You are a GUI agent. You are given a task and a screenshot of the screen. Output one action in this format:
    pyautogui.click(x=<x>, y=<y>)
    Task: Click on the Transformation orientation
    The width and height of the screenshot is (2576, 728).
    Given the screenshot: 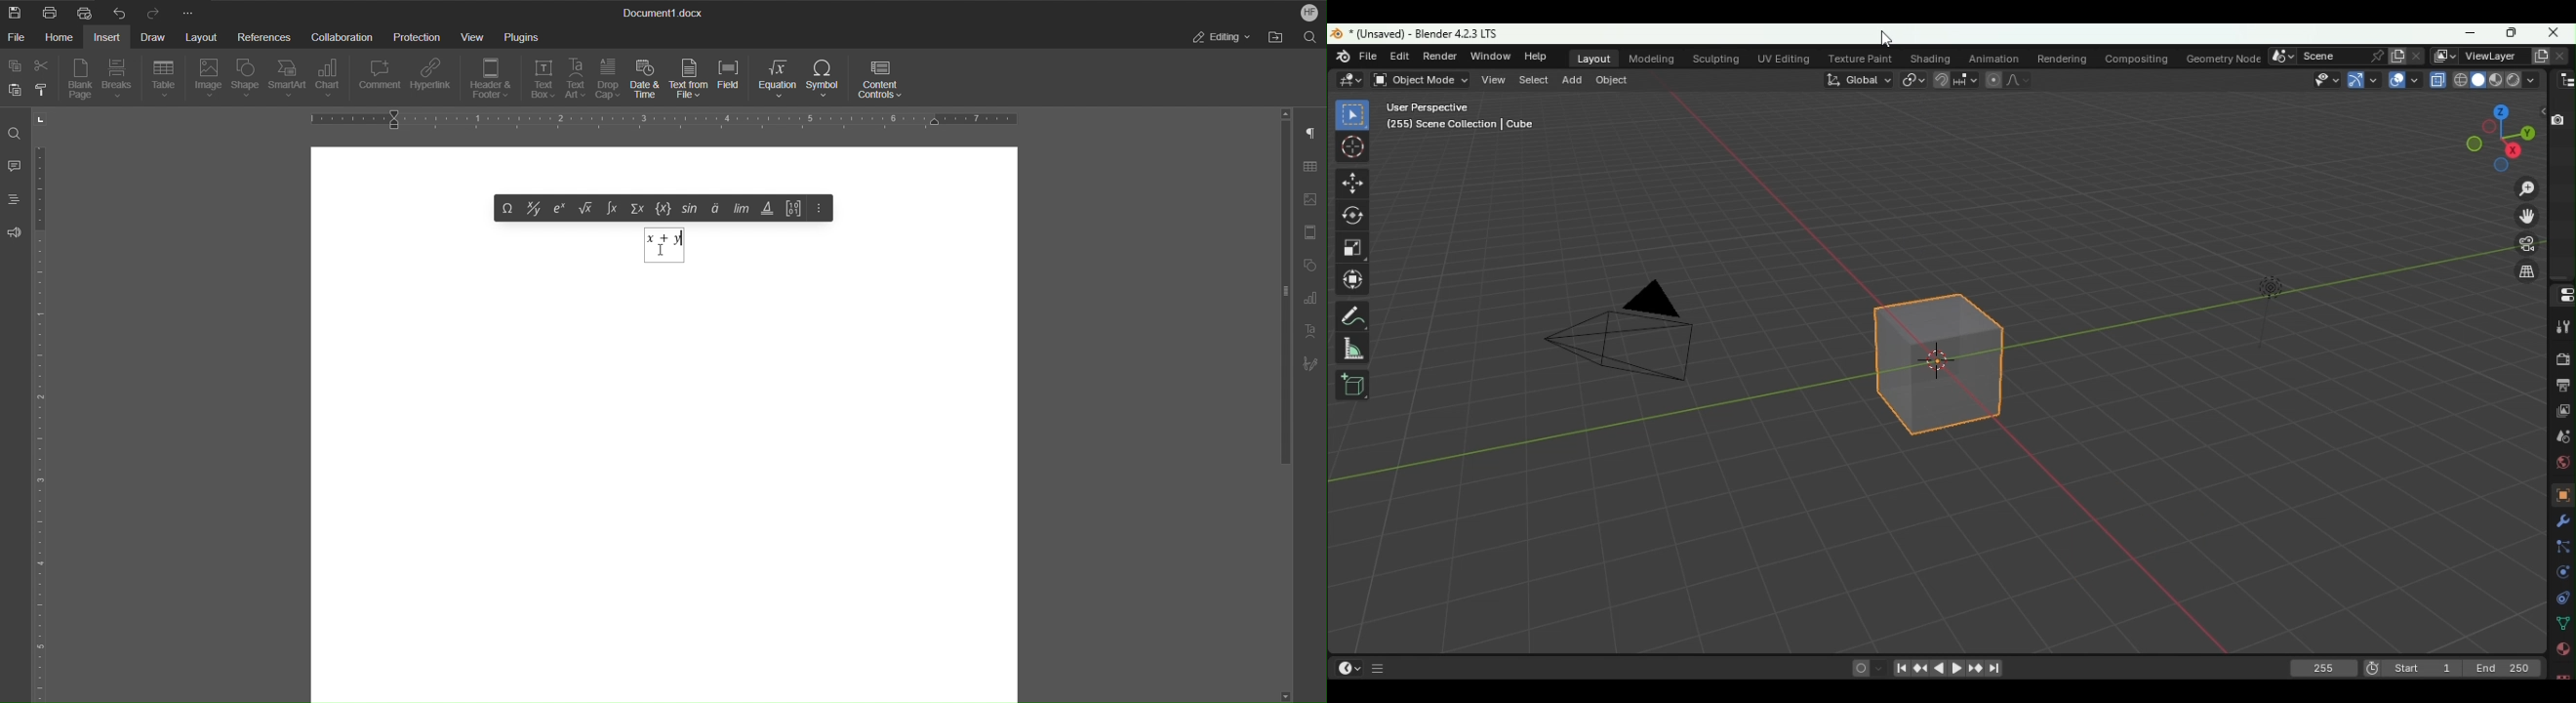 What is the action you would take?
    pyautogui.click(x=1861, y=79)
    